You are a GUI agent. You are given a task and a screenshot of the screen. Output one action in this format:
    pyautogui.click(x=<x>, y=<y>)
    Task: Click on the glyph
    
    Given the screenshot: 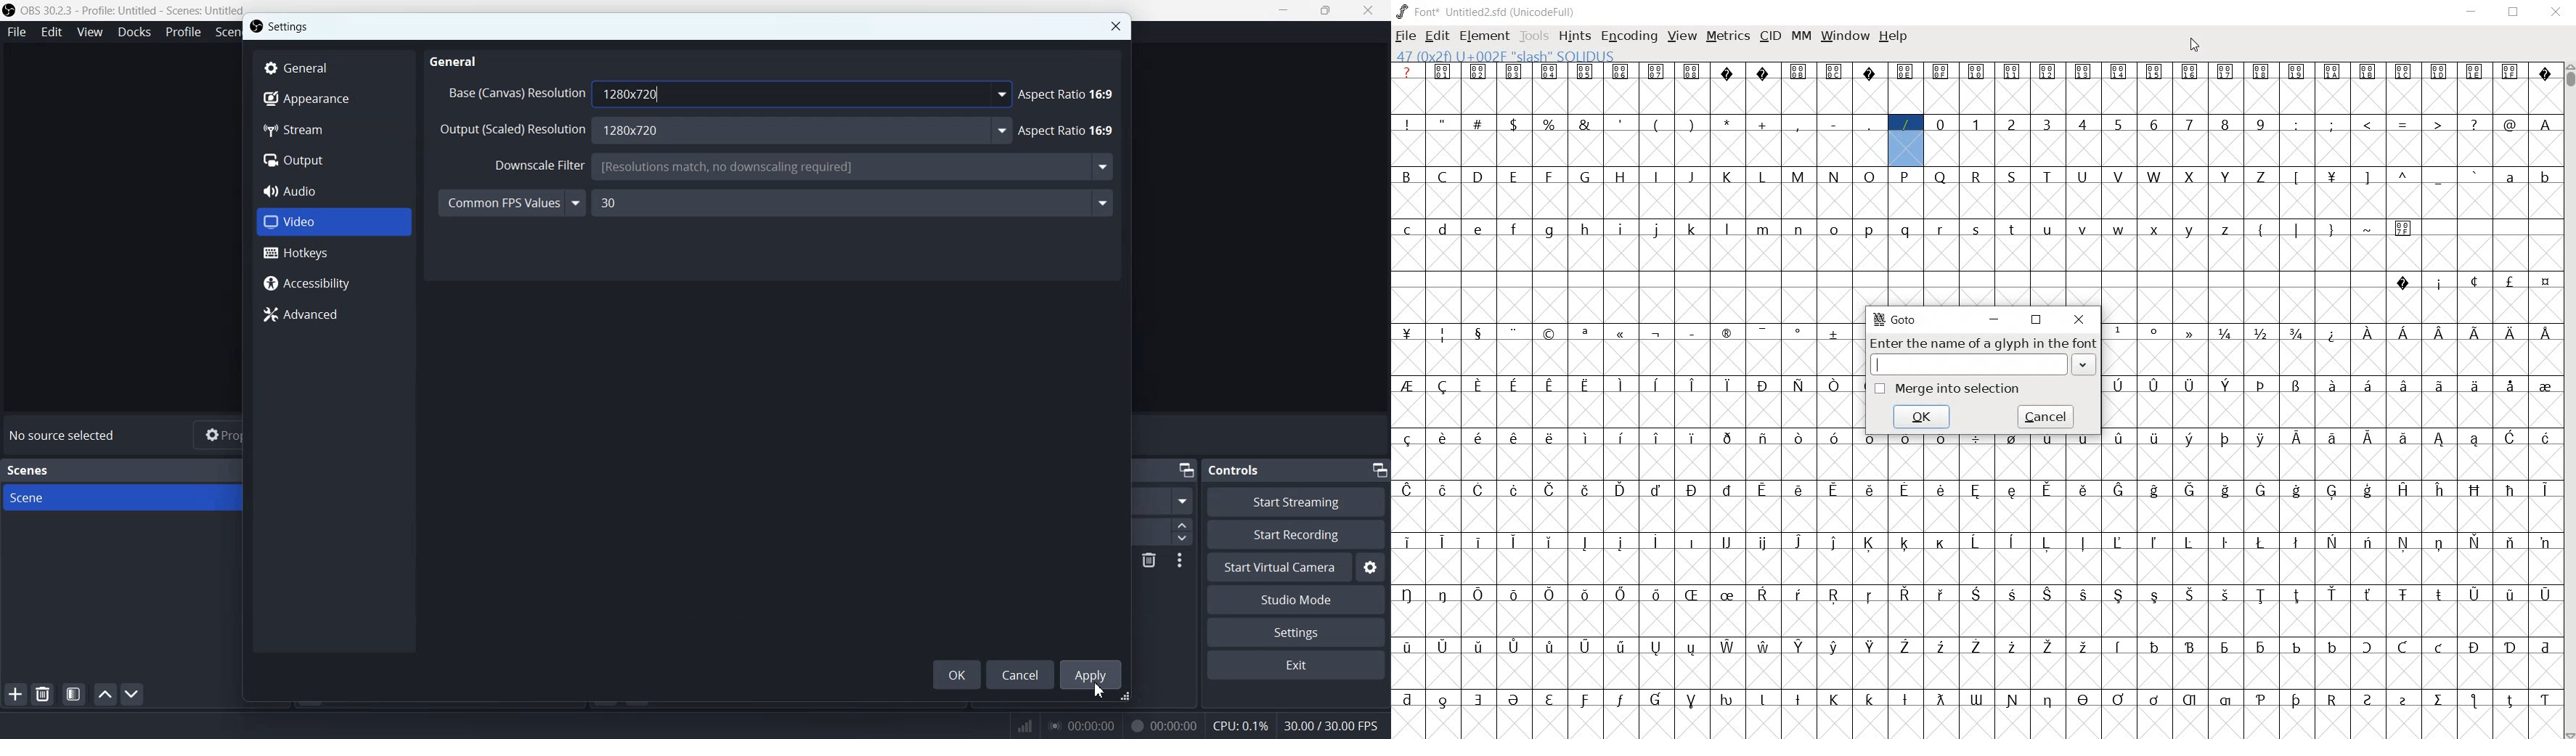 What is the action you would take?
    pyautogui.click(x=2296, y=701)
    